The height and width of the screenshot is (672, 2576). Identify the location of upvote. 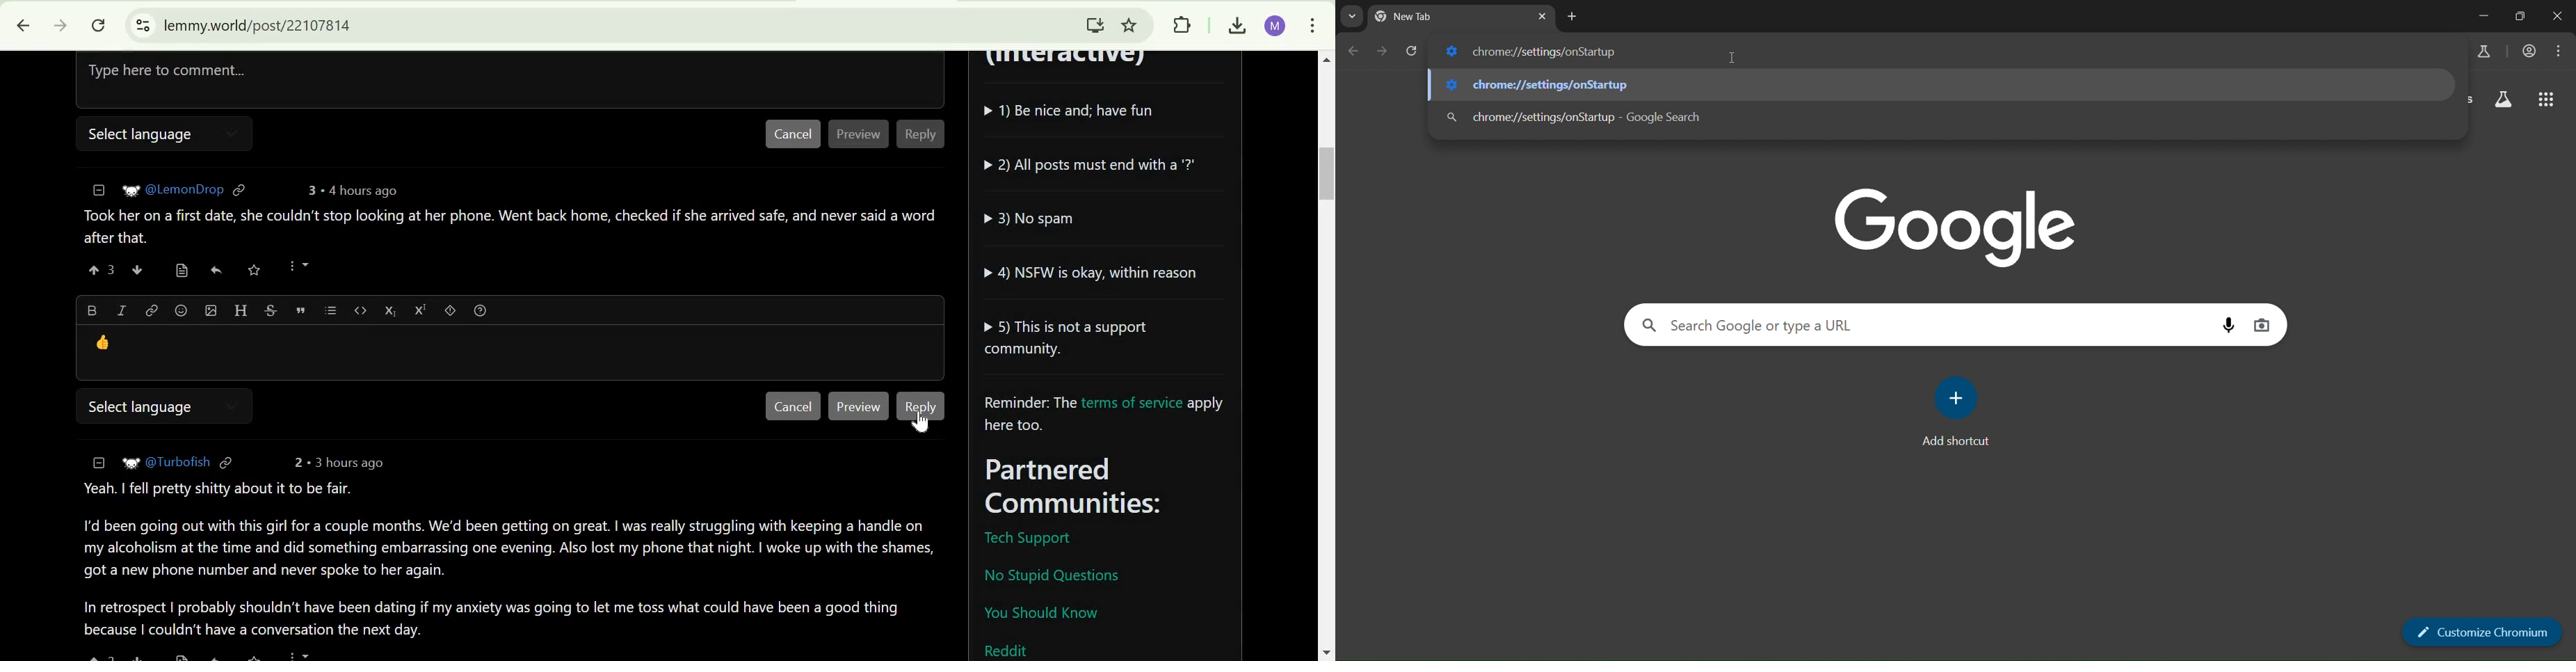
(103, 269).